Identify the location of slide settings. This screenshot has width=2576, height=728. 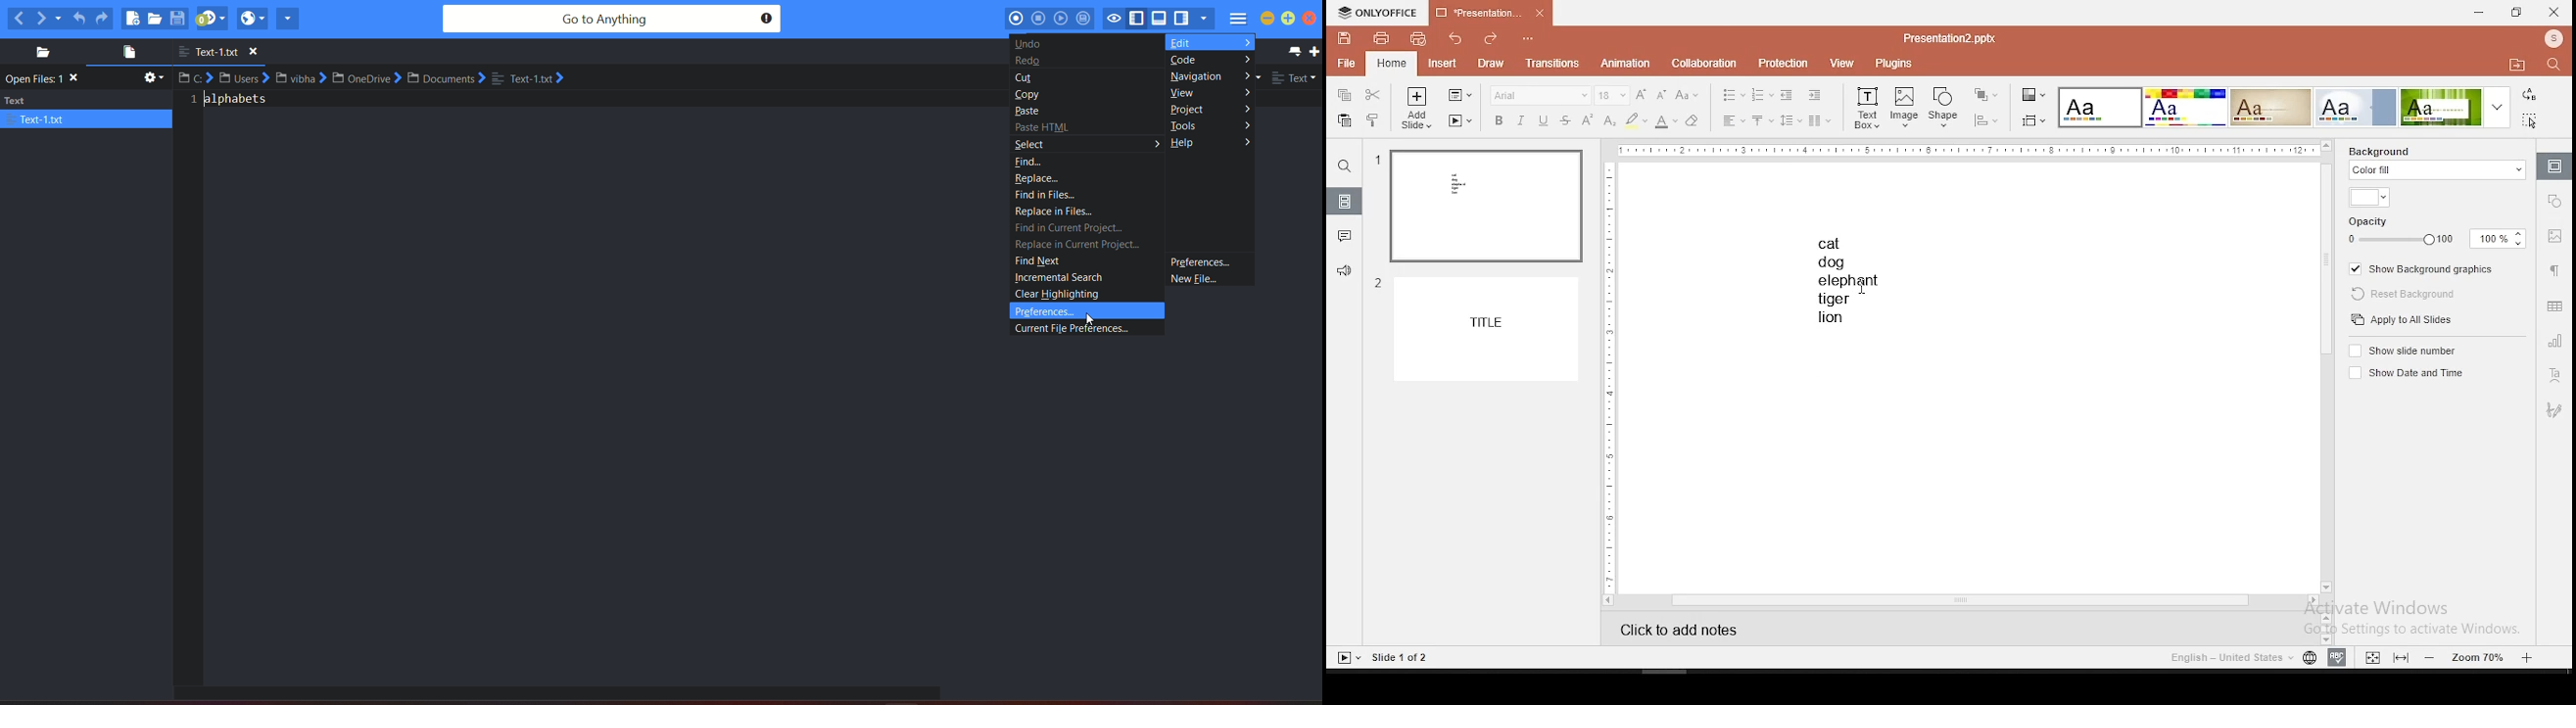
(2553, 166).